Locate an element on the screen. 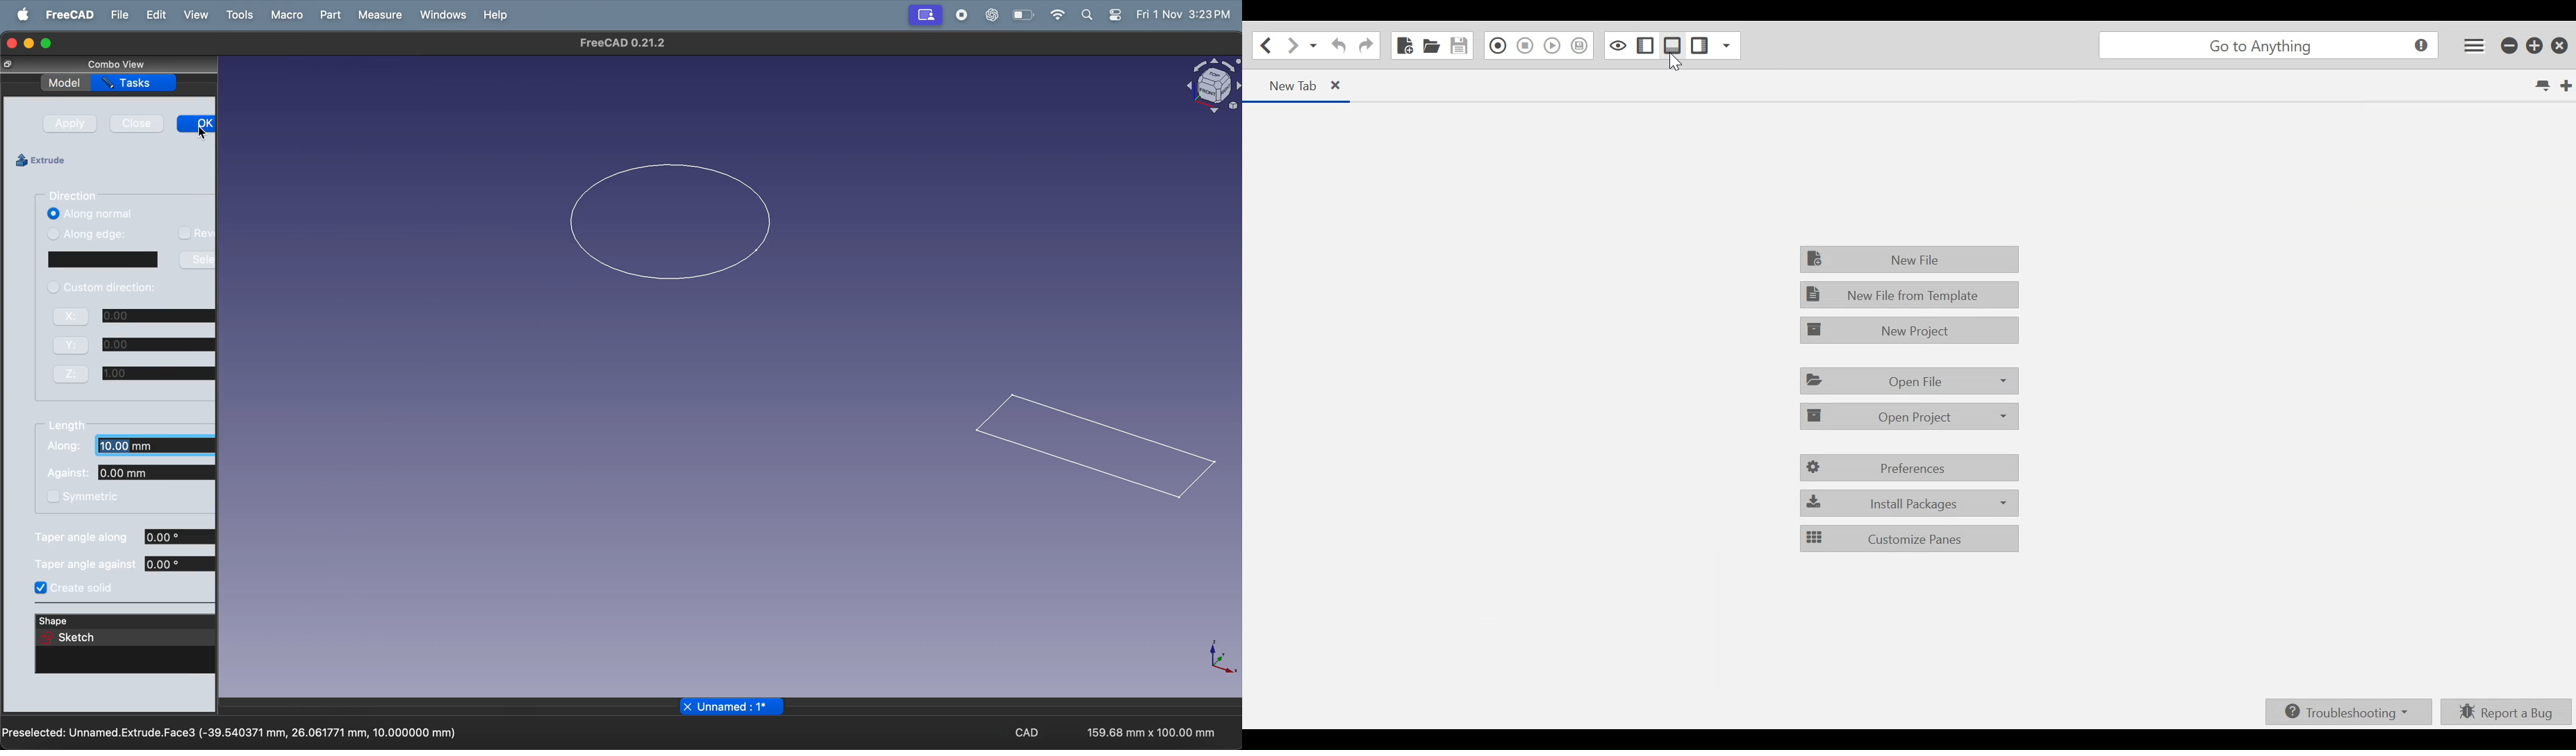 The image size is (2576, 756). Preferences is located at coordinates (1908, 468).